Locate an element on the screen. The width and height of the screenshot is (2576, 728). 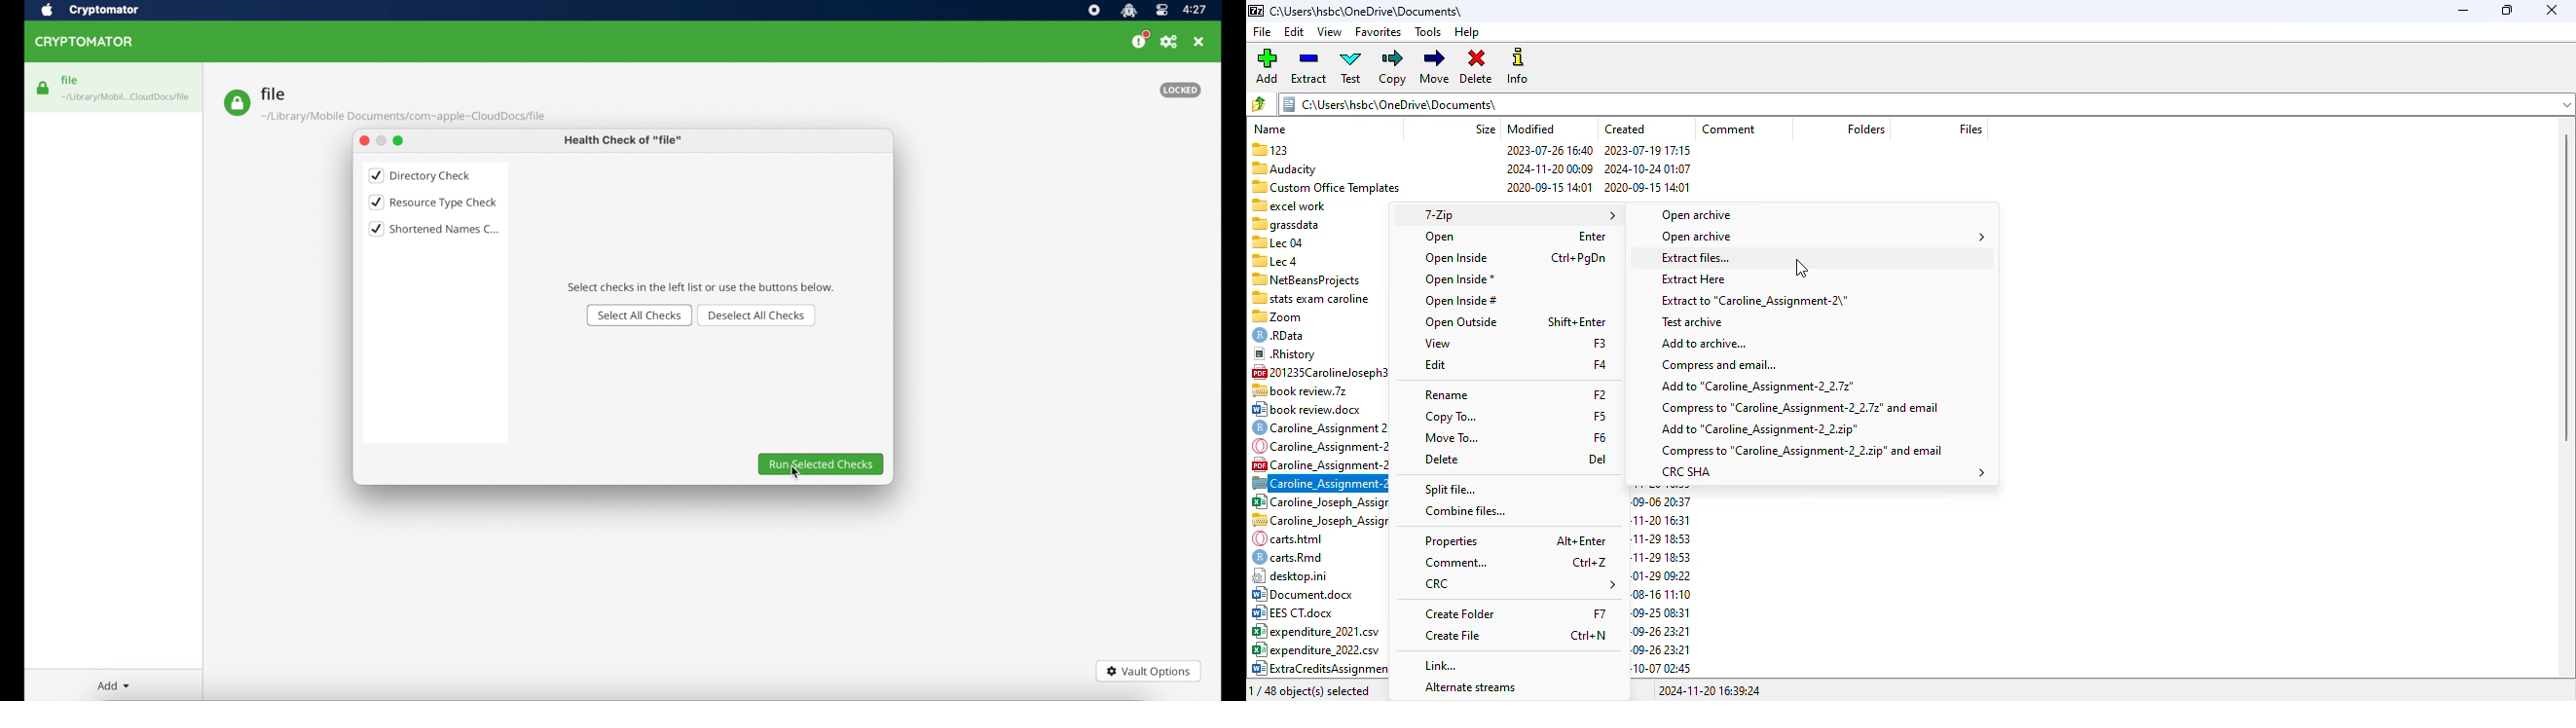
file highlighted is located at coordinates (114, 87).